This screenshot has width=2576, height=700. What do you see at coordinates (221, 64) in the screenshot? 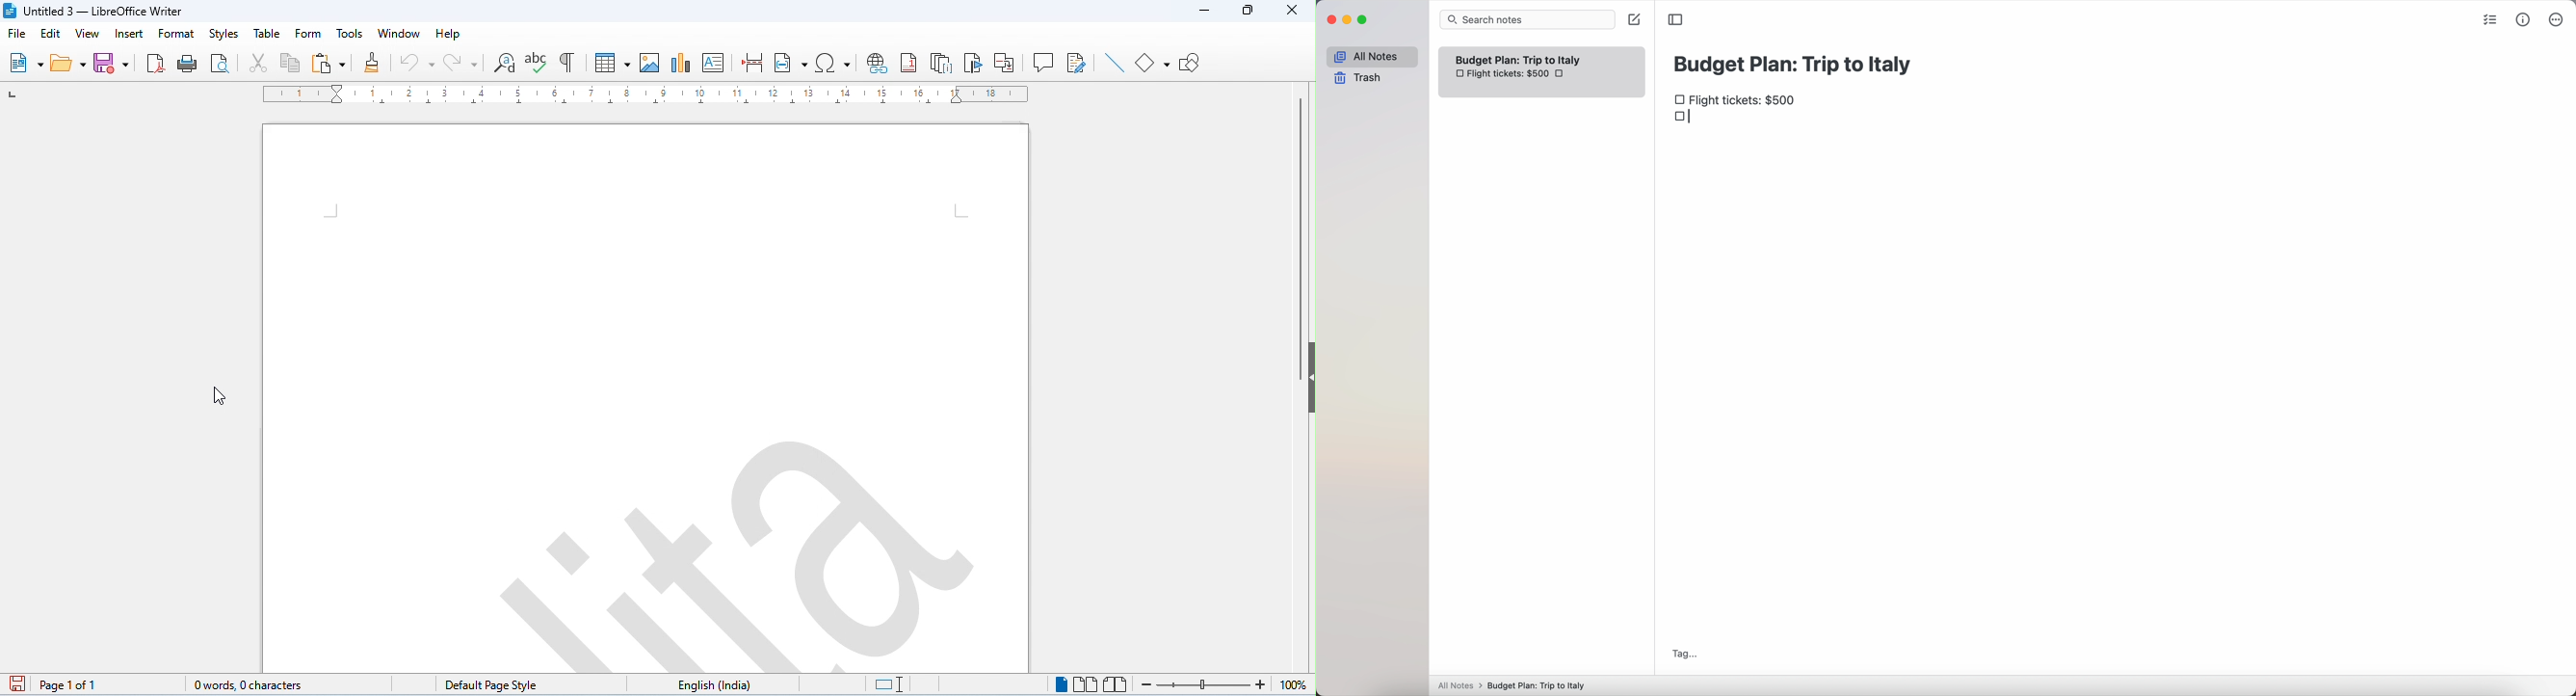
I see `print preview` at bounding box center [221, 64].